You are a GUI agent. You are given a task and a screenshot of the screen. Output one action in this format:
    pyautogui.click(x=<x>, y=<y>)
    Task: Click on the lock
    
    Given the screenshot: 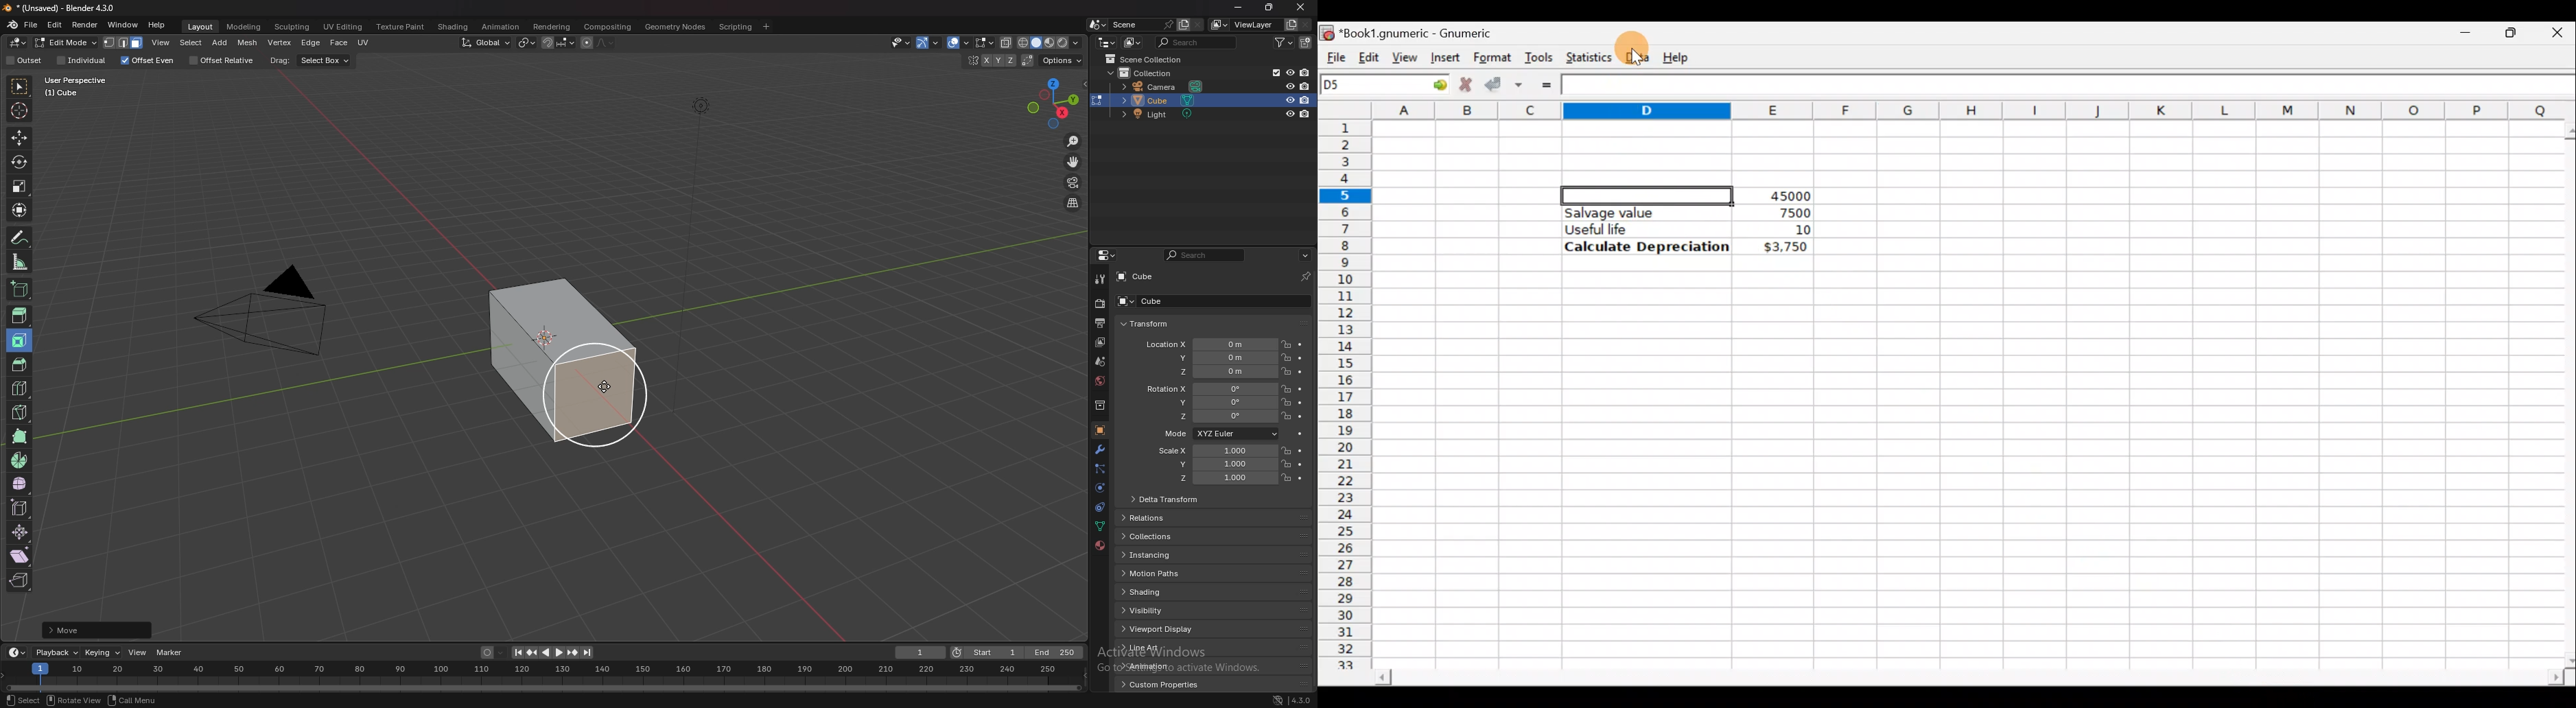 What is the action you would take?
    pyautogui.click(x=1285, y=450)
    